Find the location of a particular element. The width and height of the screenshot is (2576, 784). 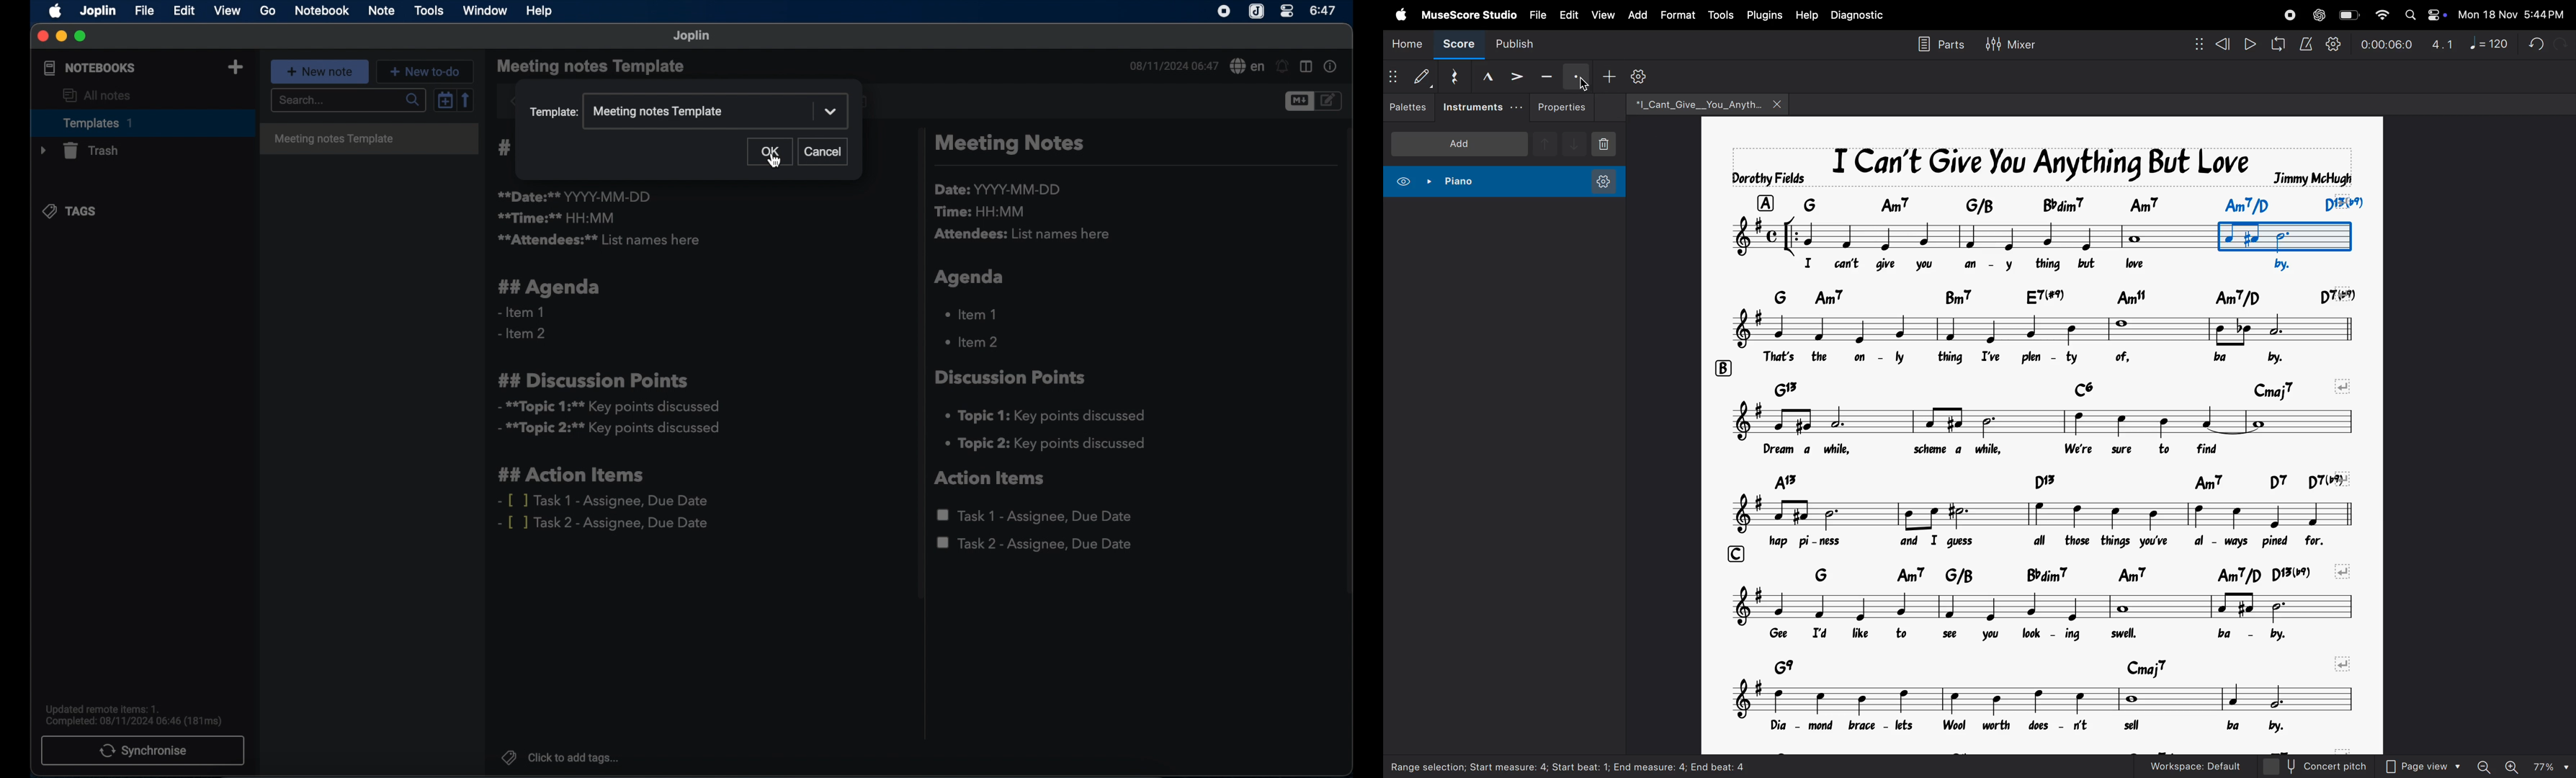

set alarm is located at coordinates (1282, 66).